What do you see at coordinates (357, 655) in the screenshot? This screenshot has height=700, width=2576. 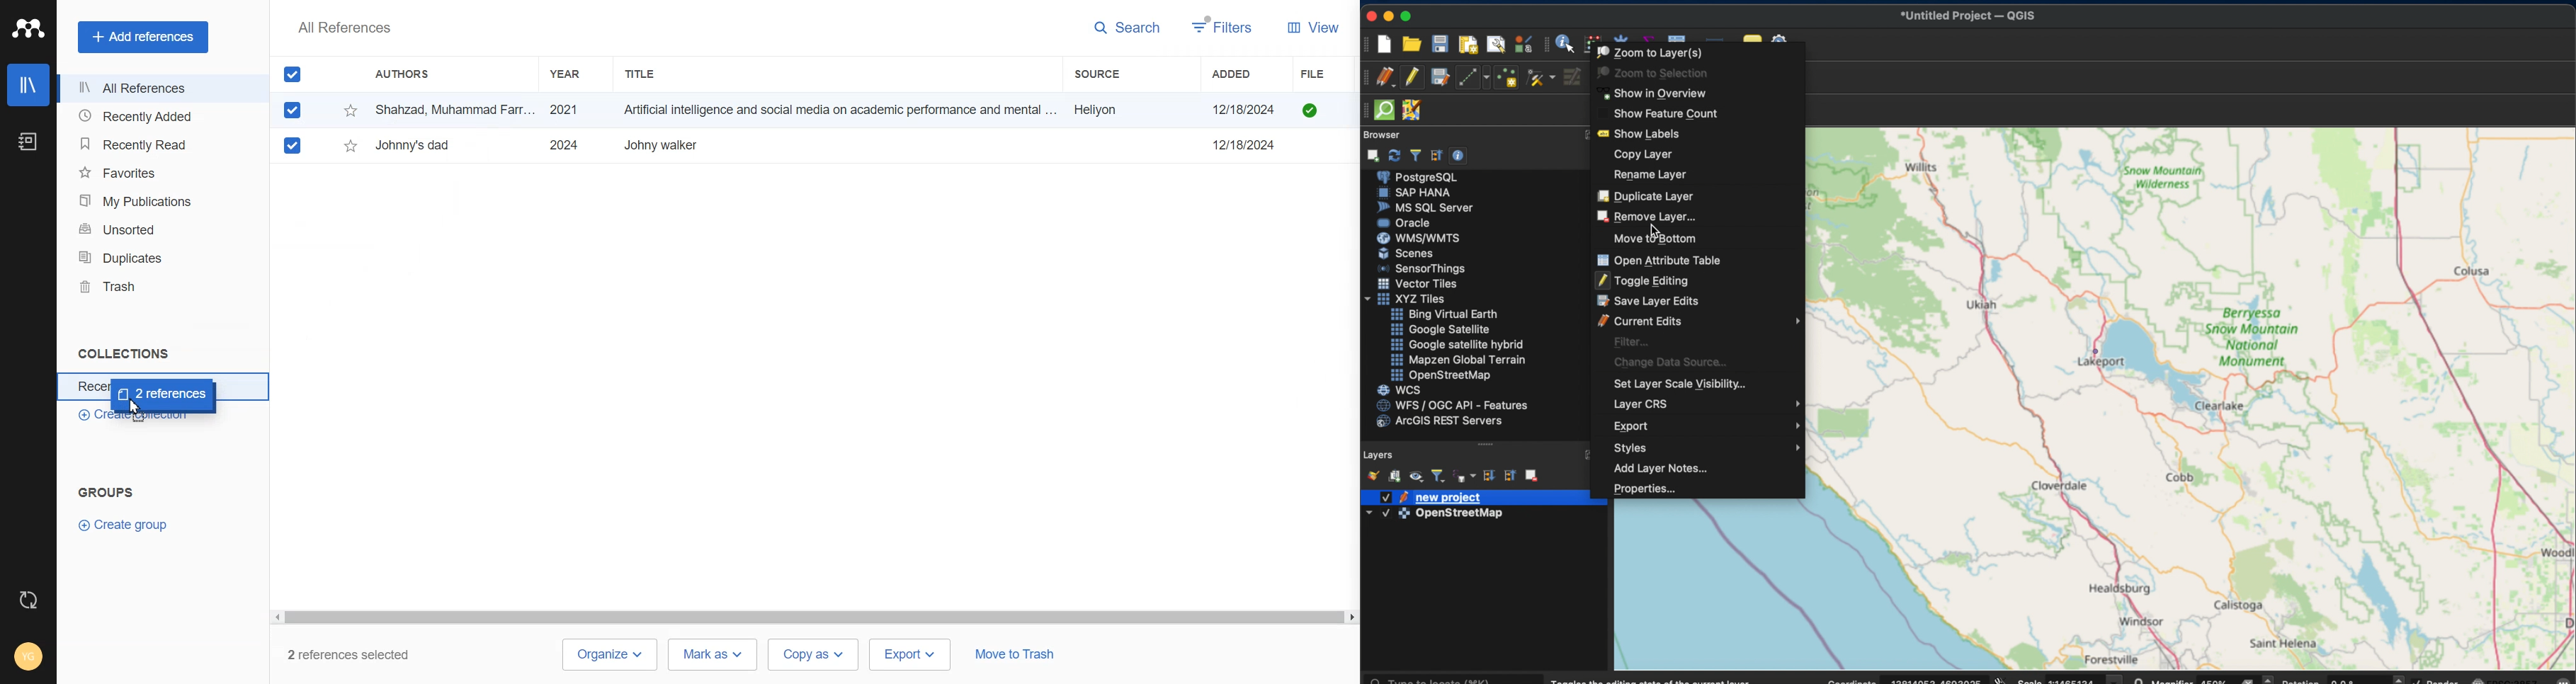 I see `2 references selected` at bounding box center [357, 655].